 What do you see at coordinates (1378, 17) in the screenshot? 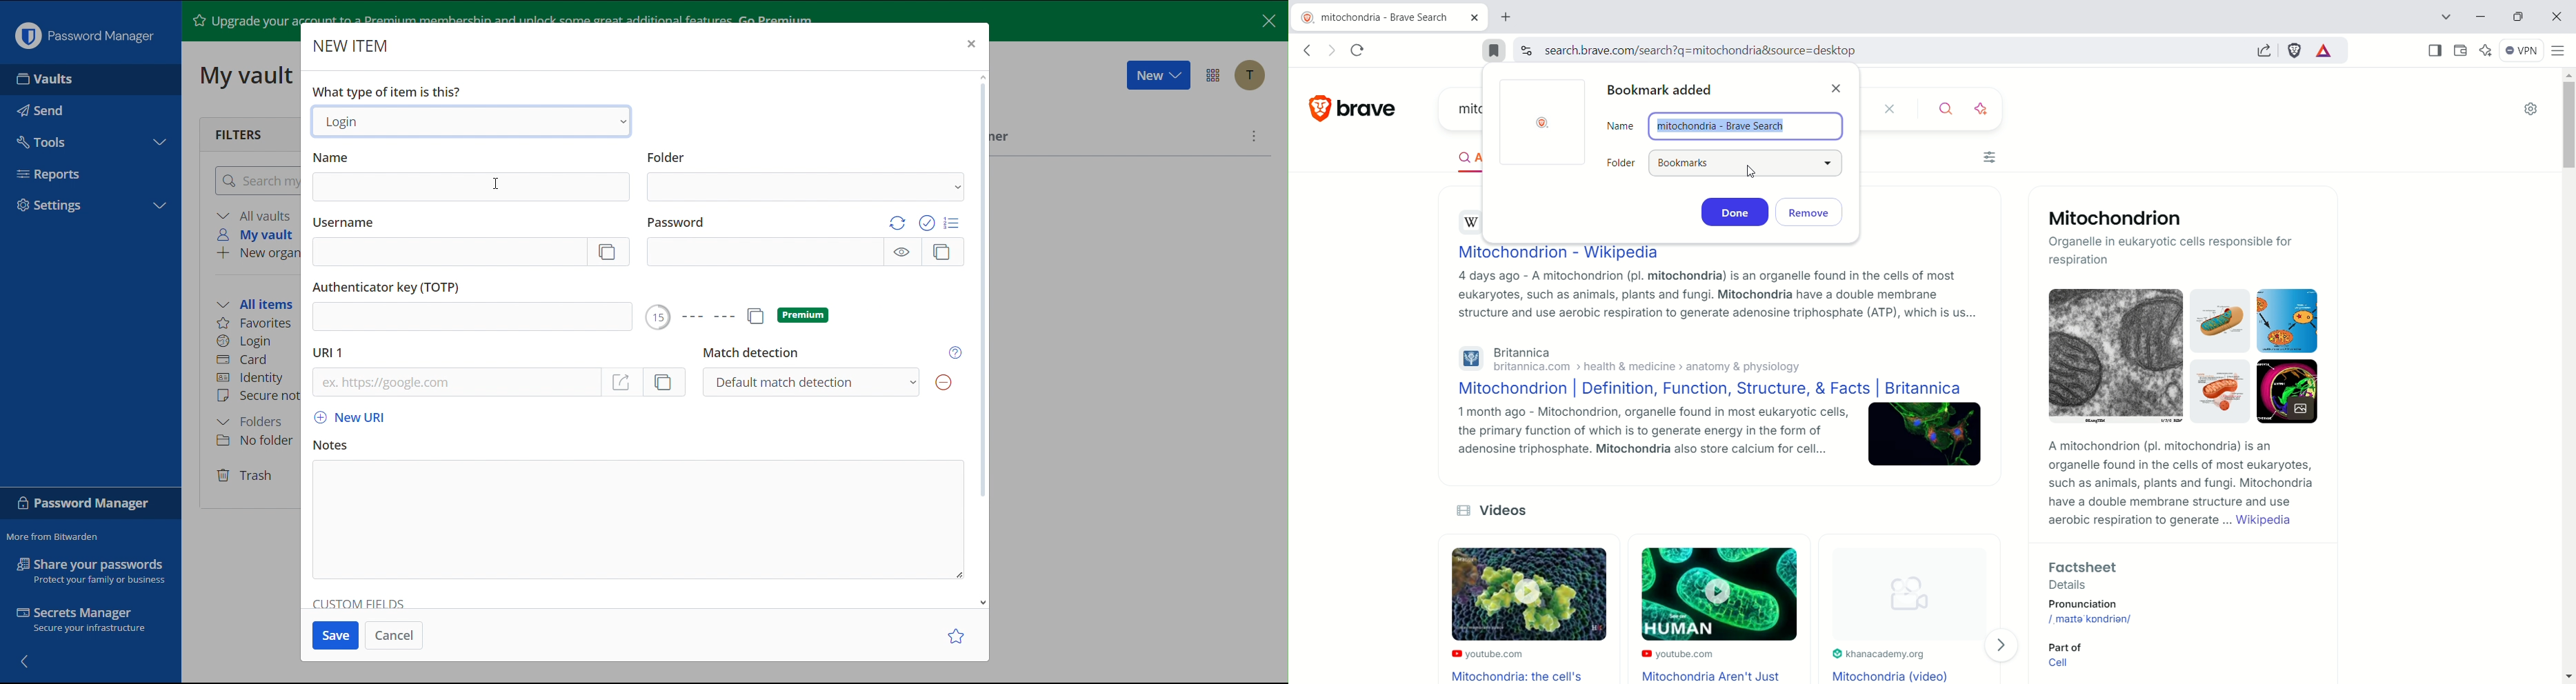
I see `current tab` at bounding box center [1378, 17].